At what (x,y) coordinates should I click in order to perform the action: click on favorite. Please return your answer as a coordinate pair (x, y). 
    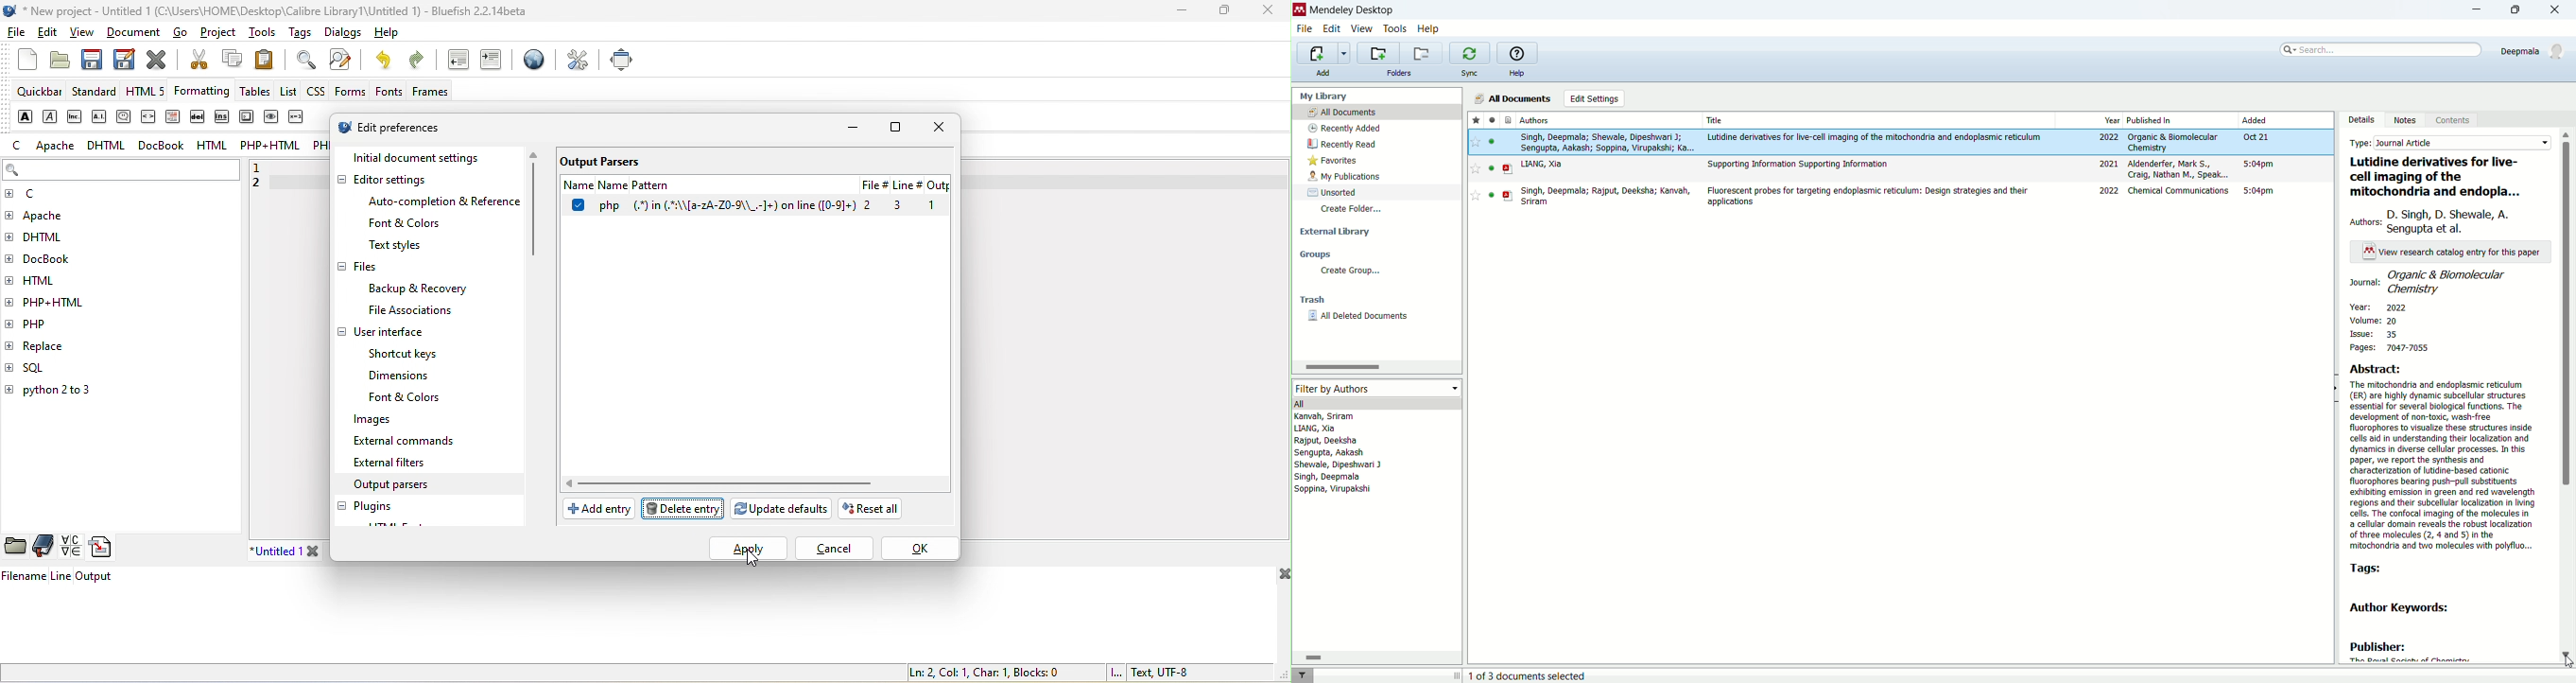
    Looking at the image, I should click on (1475, 169).